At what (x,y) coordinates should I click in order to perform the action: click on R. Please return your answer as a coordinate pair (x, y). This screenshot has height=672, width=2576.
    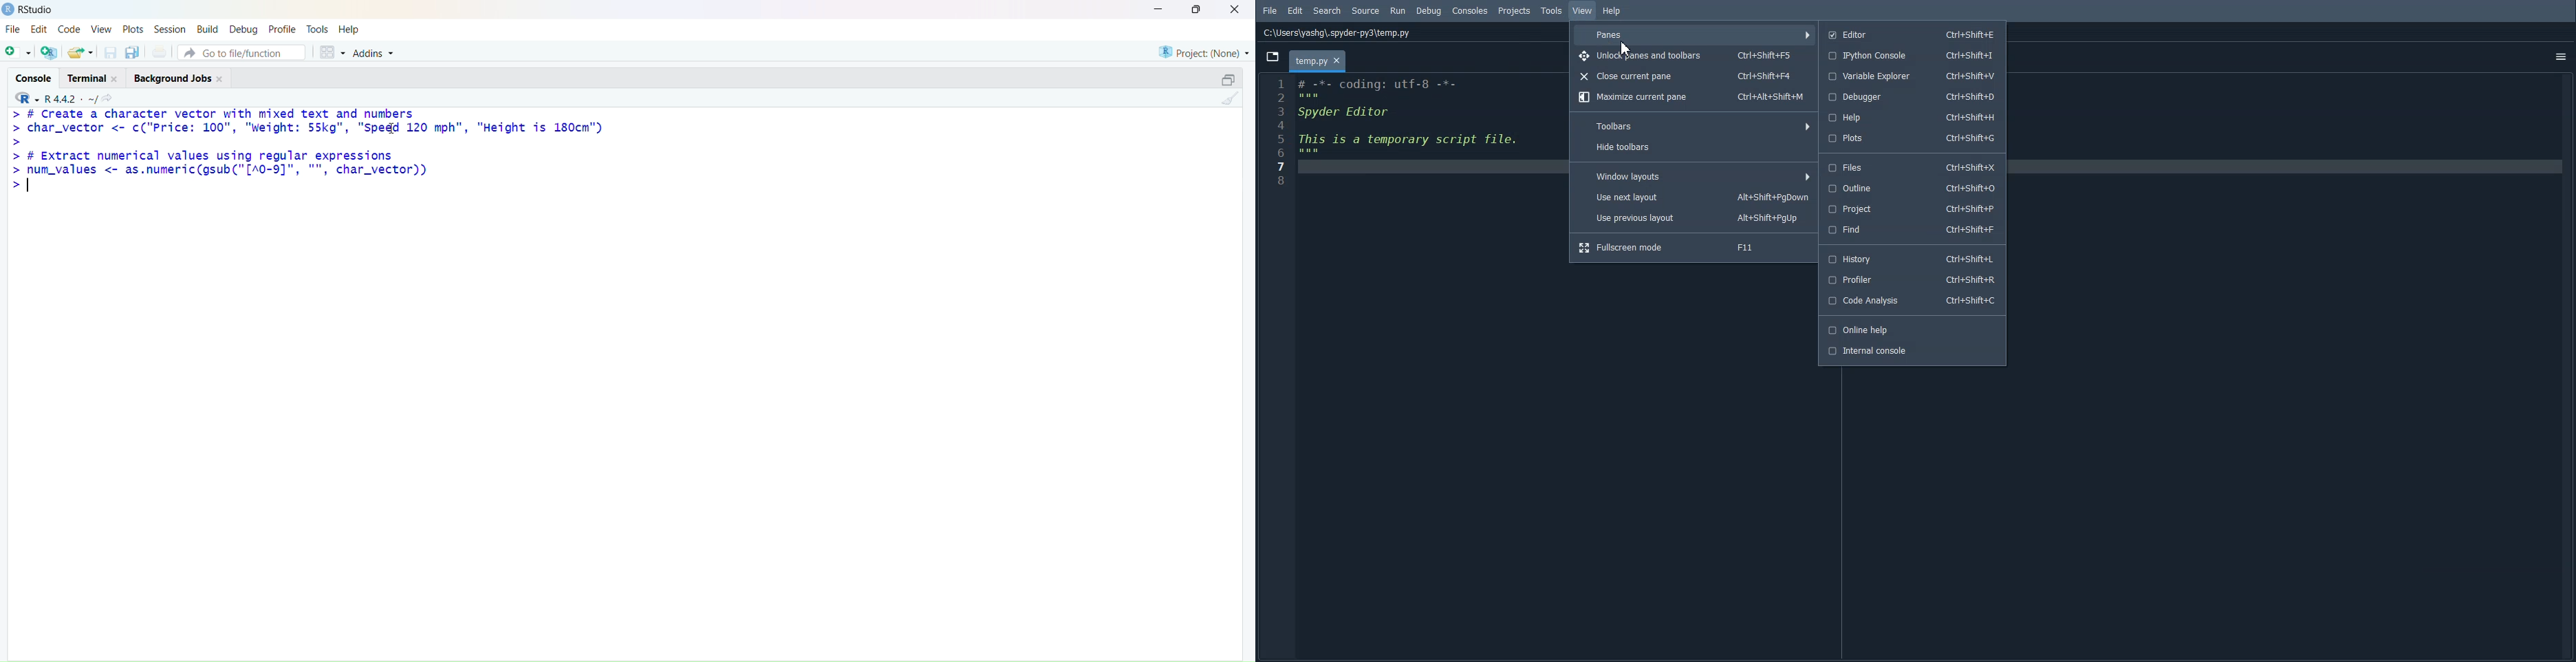
    Looking at the image, I should click on (26, 98).